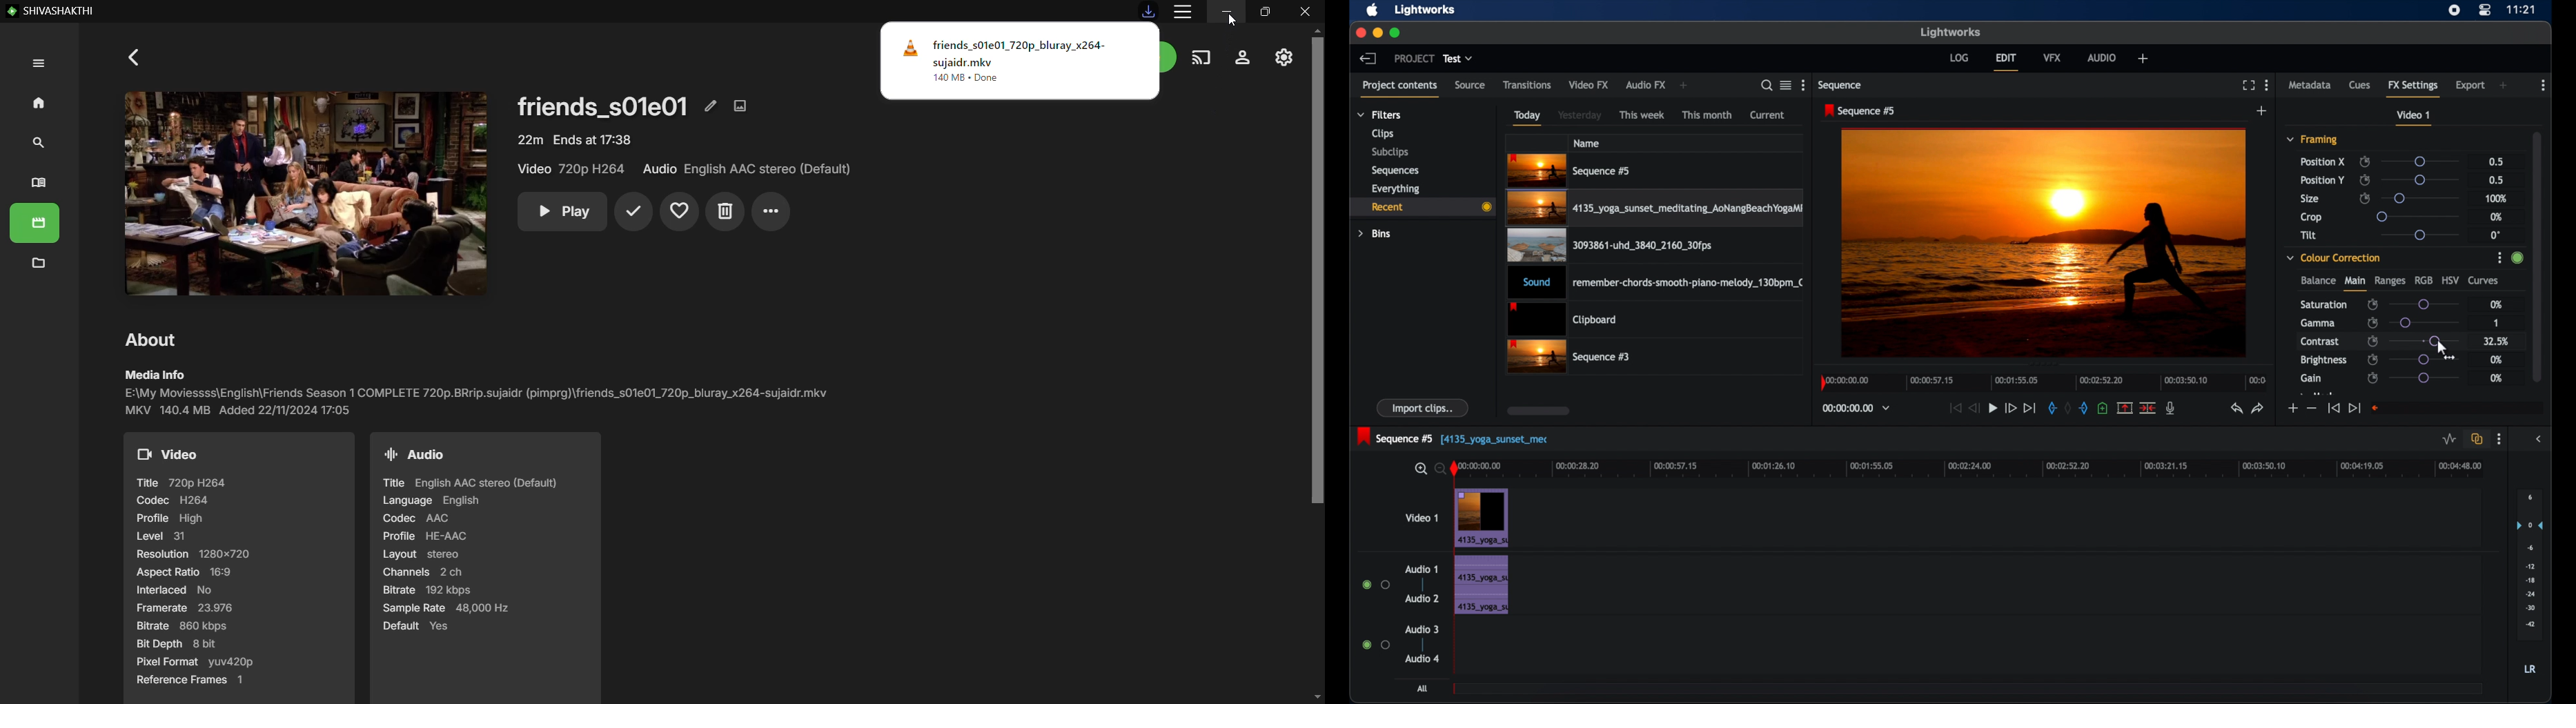  What do you see at coordinates (1683, 85) in the screenshot?
I see `add` at bounding box center [1683, 85].